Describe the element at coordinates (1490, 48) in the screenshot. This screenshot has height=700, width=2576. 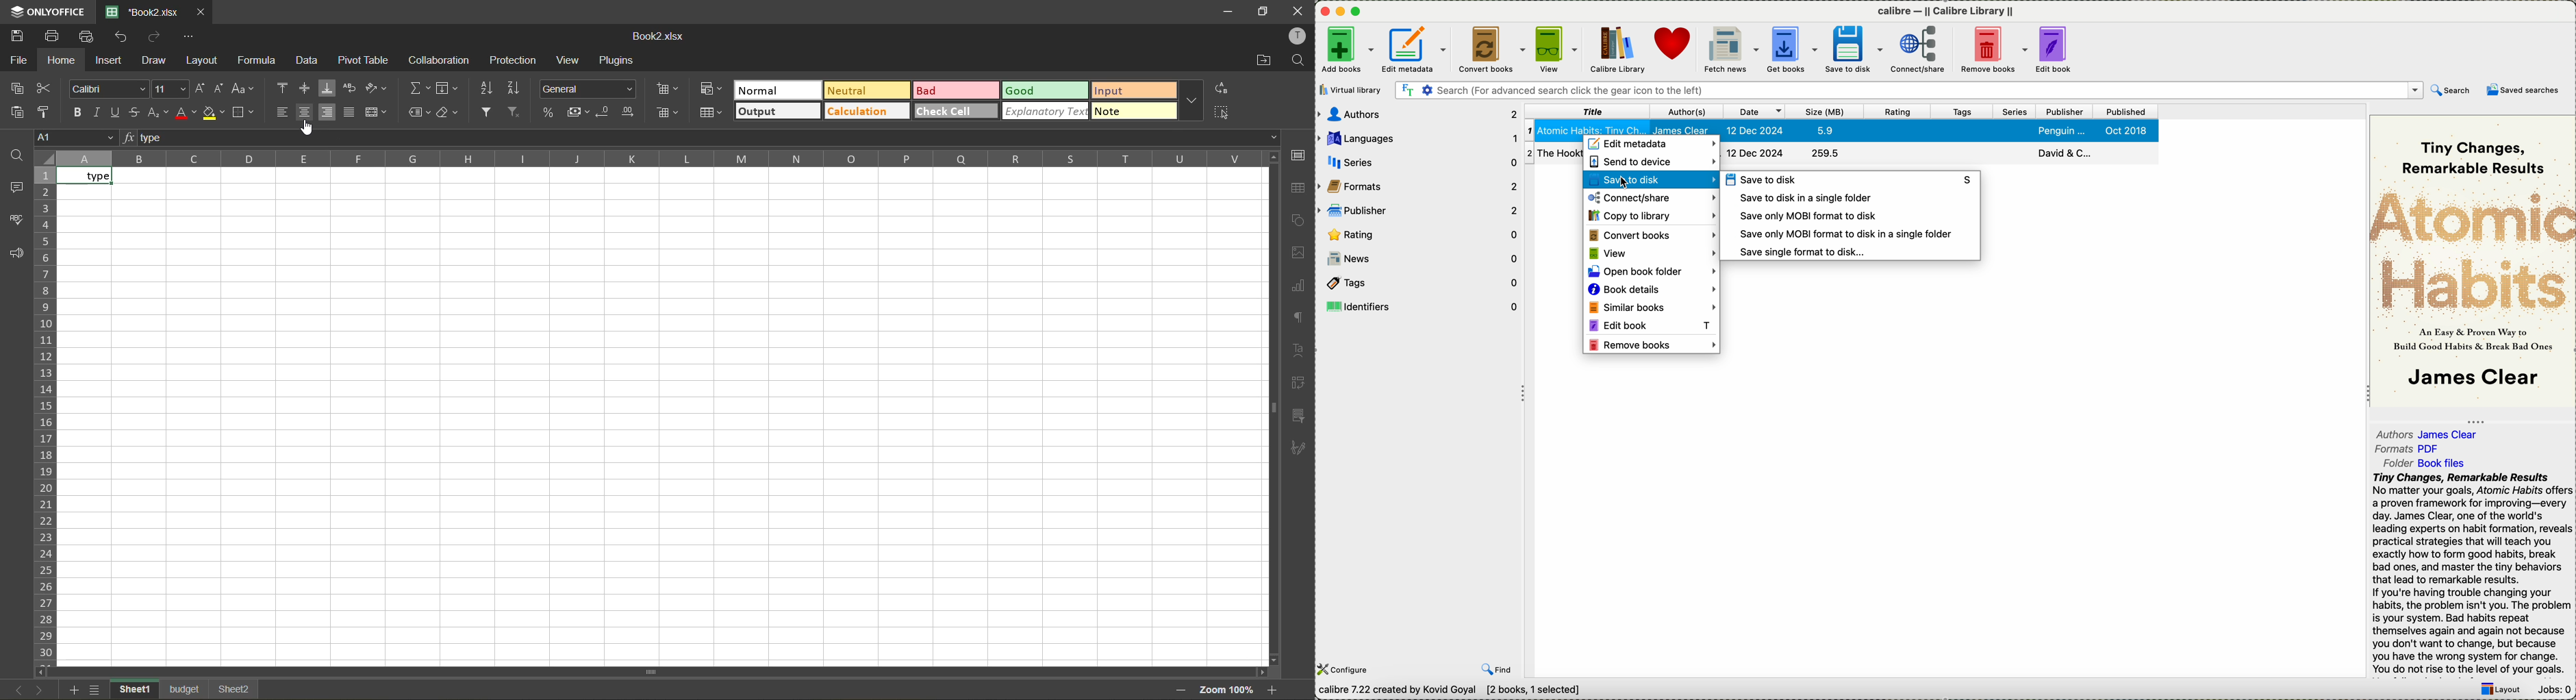
I see `convert books` at that location.